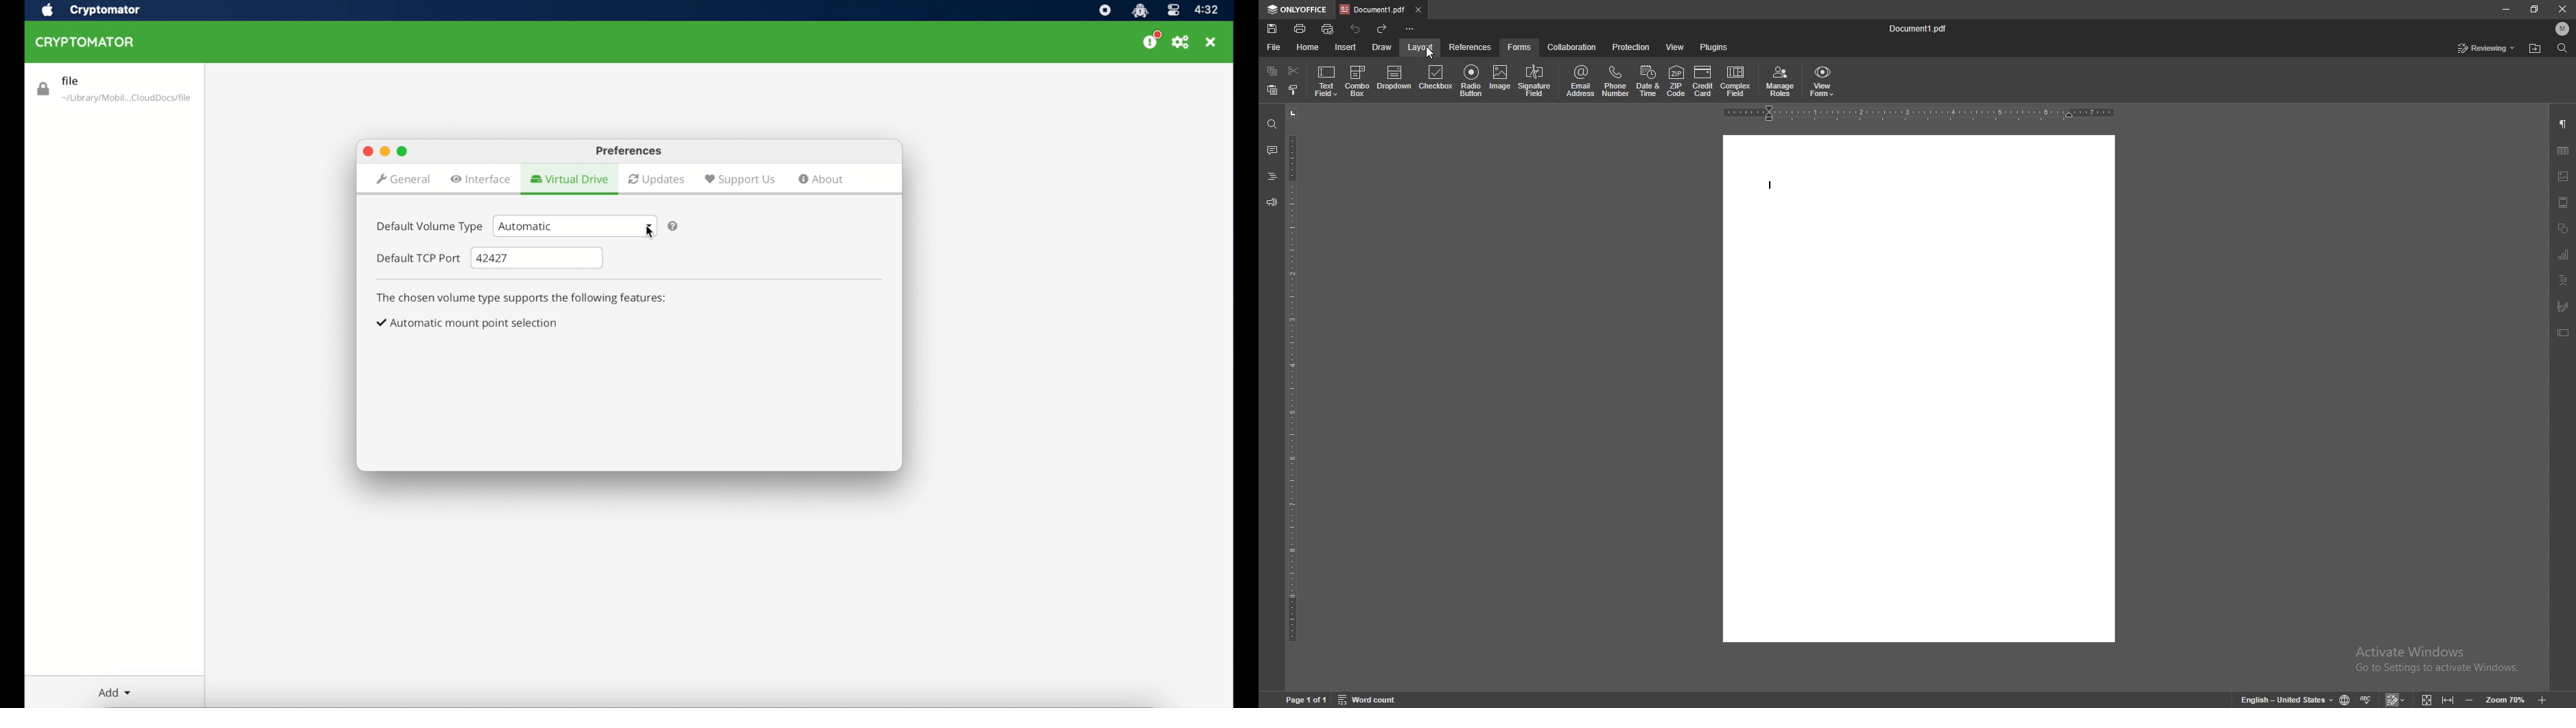 Image resolution: width=2576 pixels, height=728 pixels. I want to click on type, so click(1773, 187).